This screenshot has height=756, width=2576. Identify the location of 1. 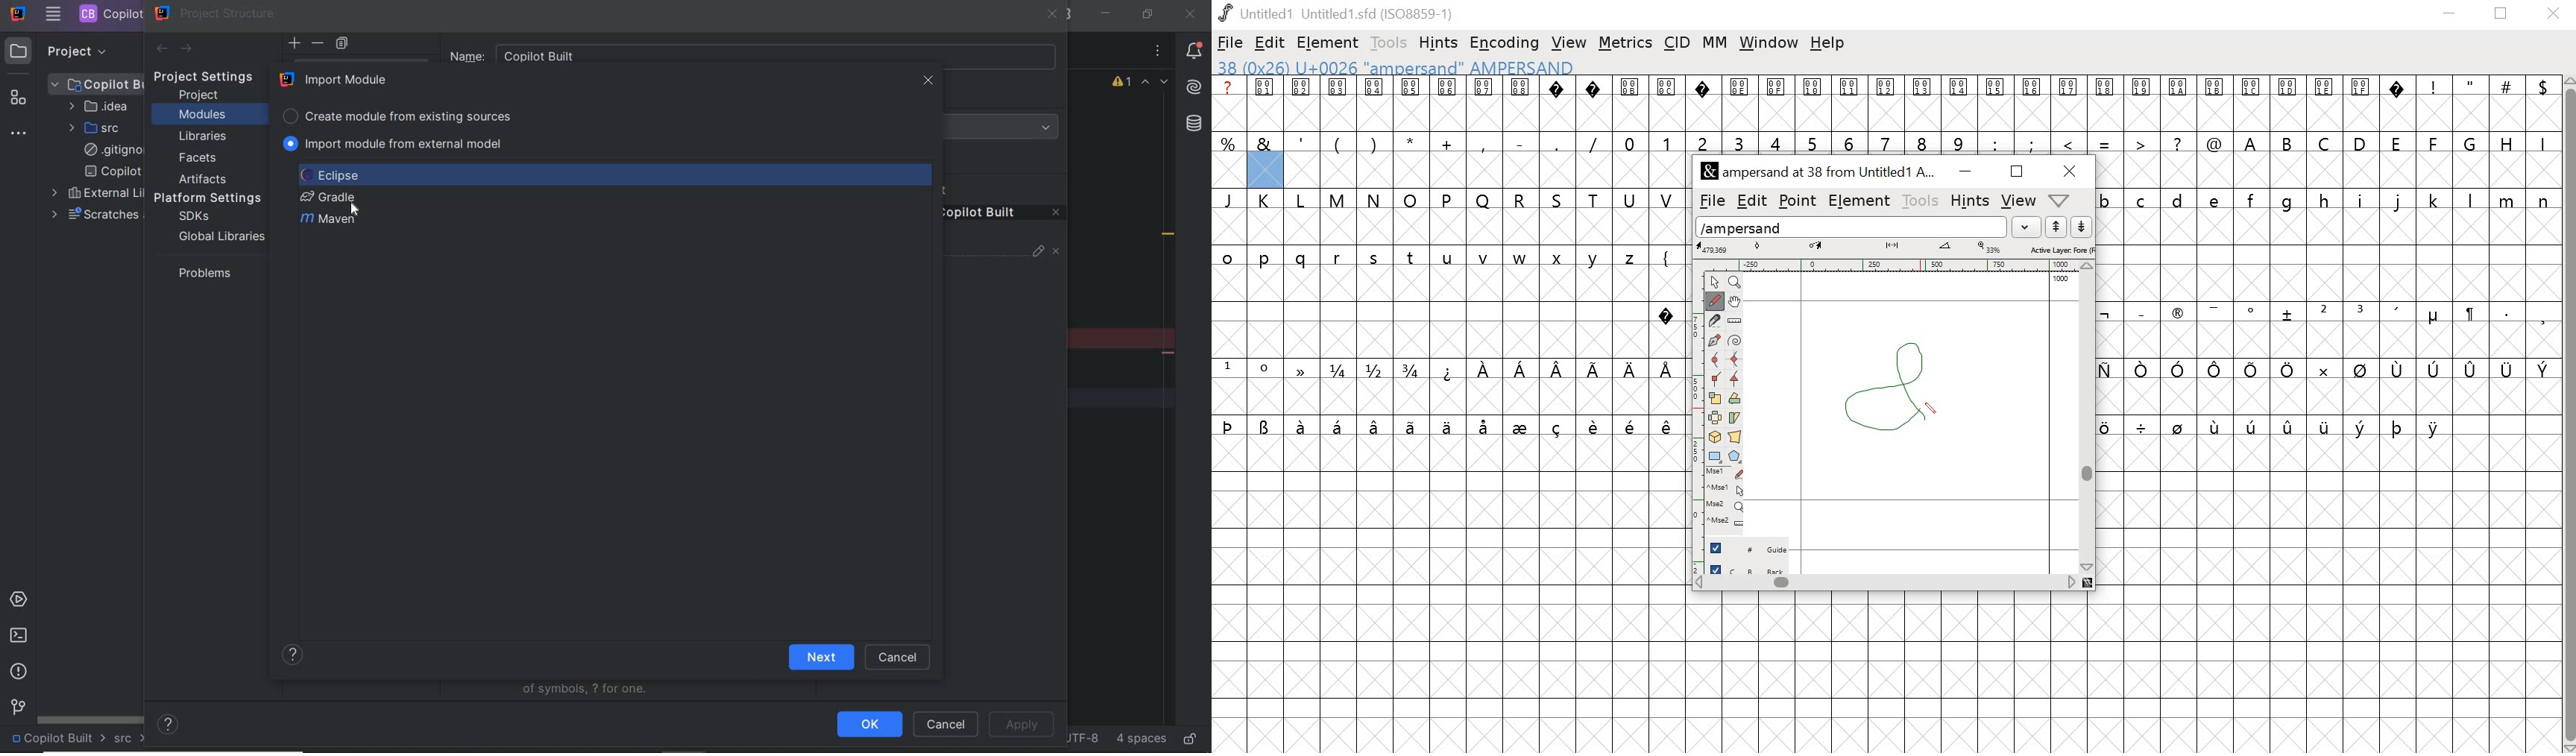
(1666, 142).